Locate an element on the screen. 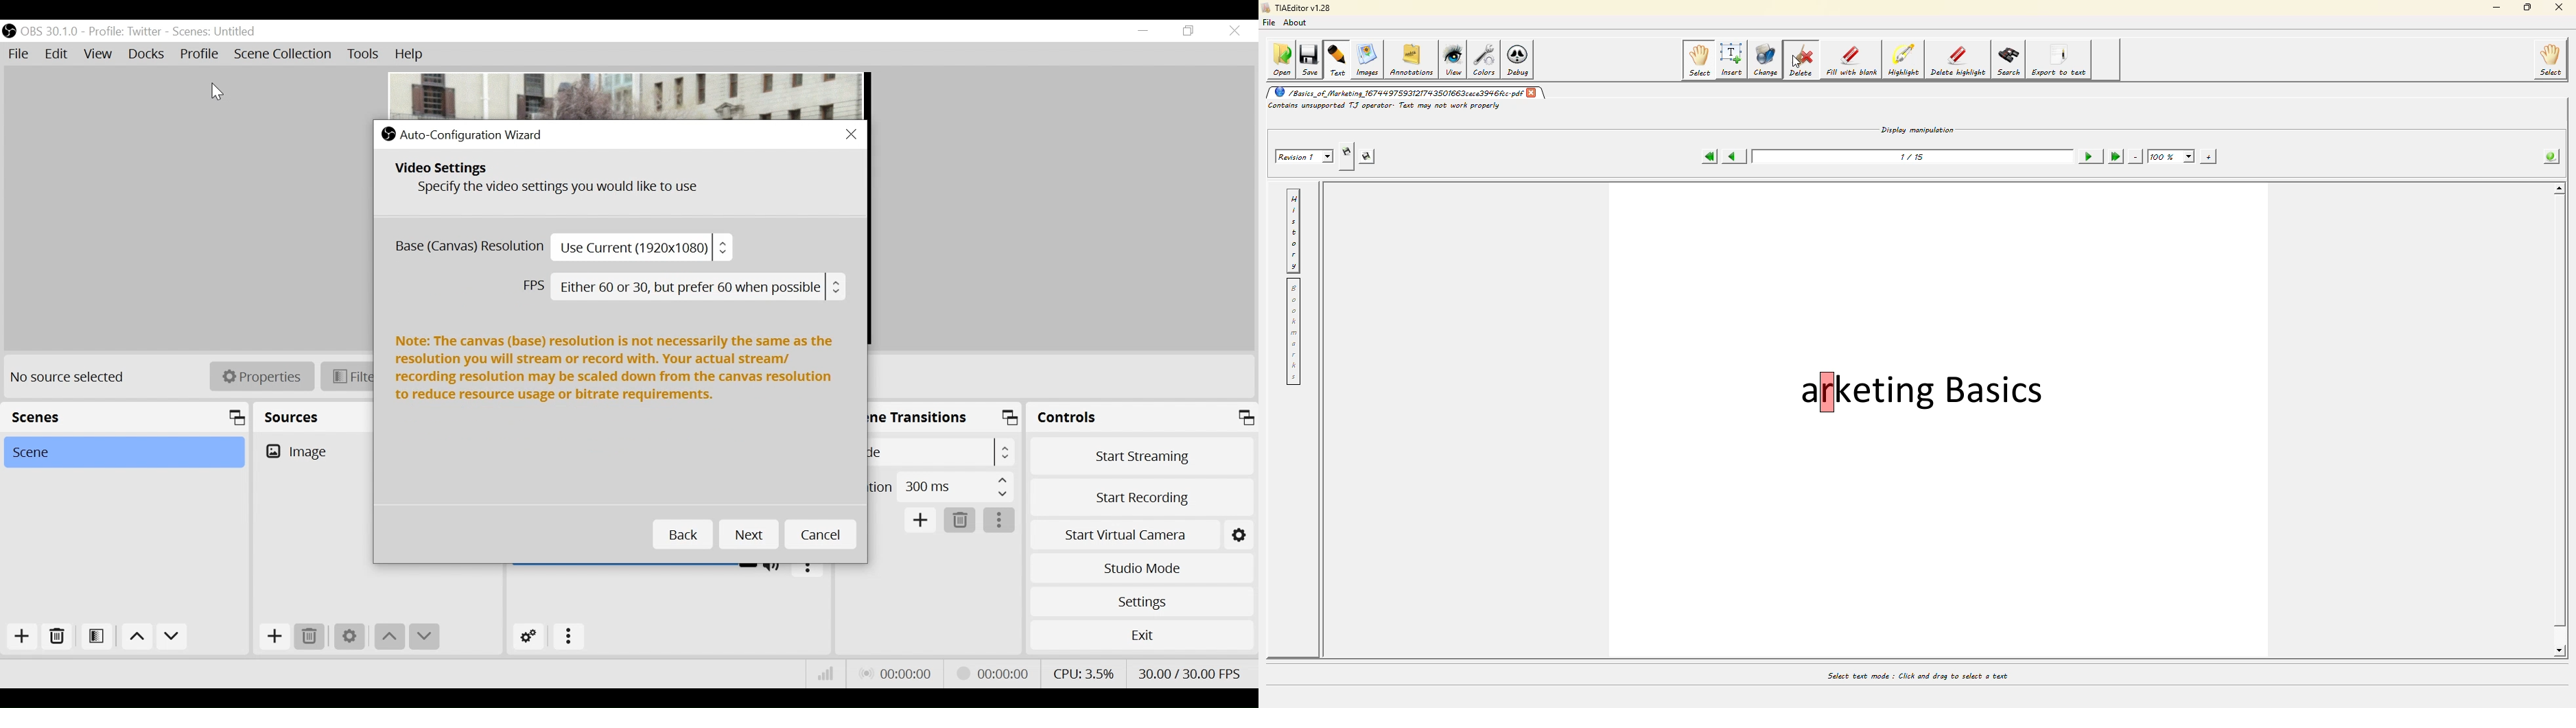 Image resolution: width=2576 pixels, height=728 pixels. More options is located at coordinates (1000, 521).